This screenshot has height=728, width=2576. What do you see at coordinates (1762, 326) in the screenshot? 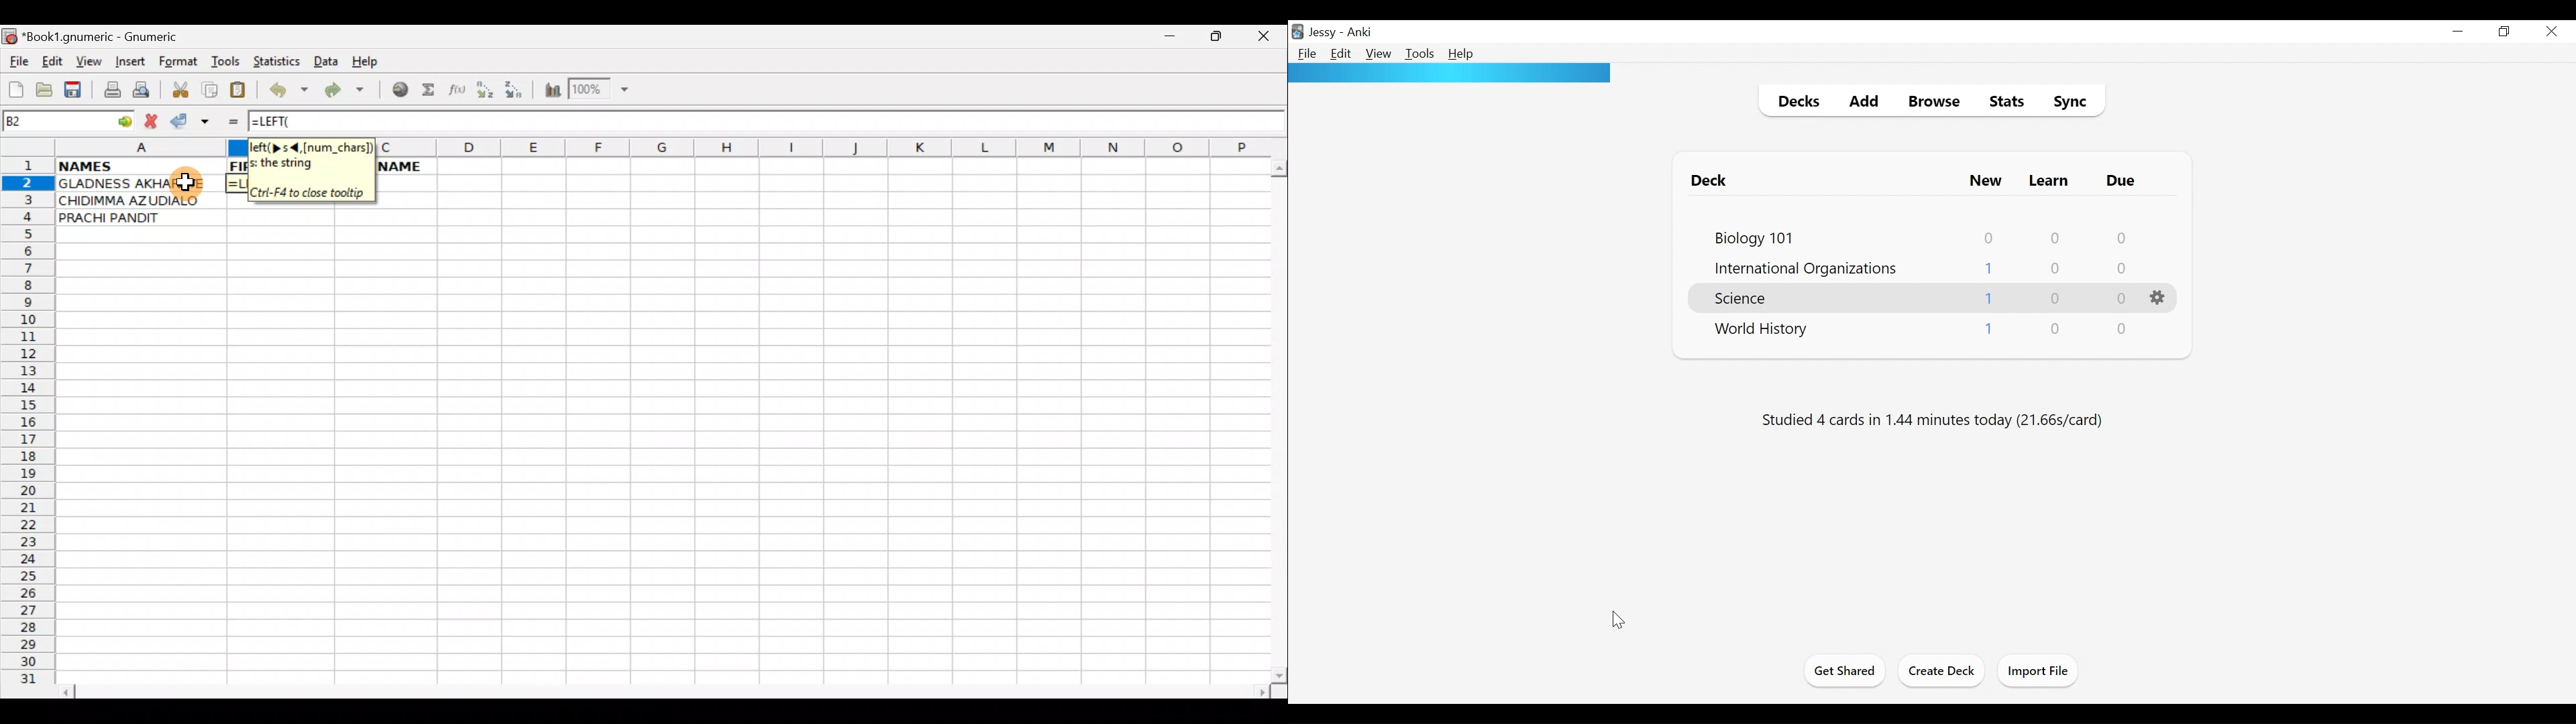
I see `Deck Name` at bounding box center [1762, 326].